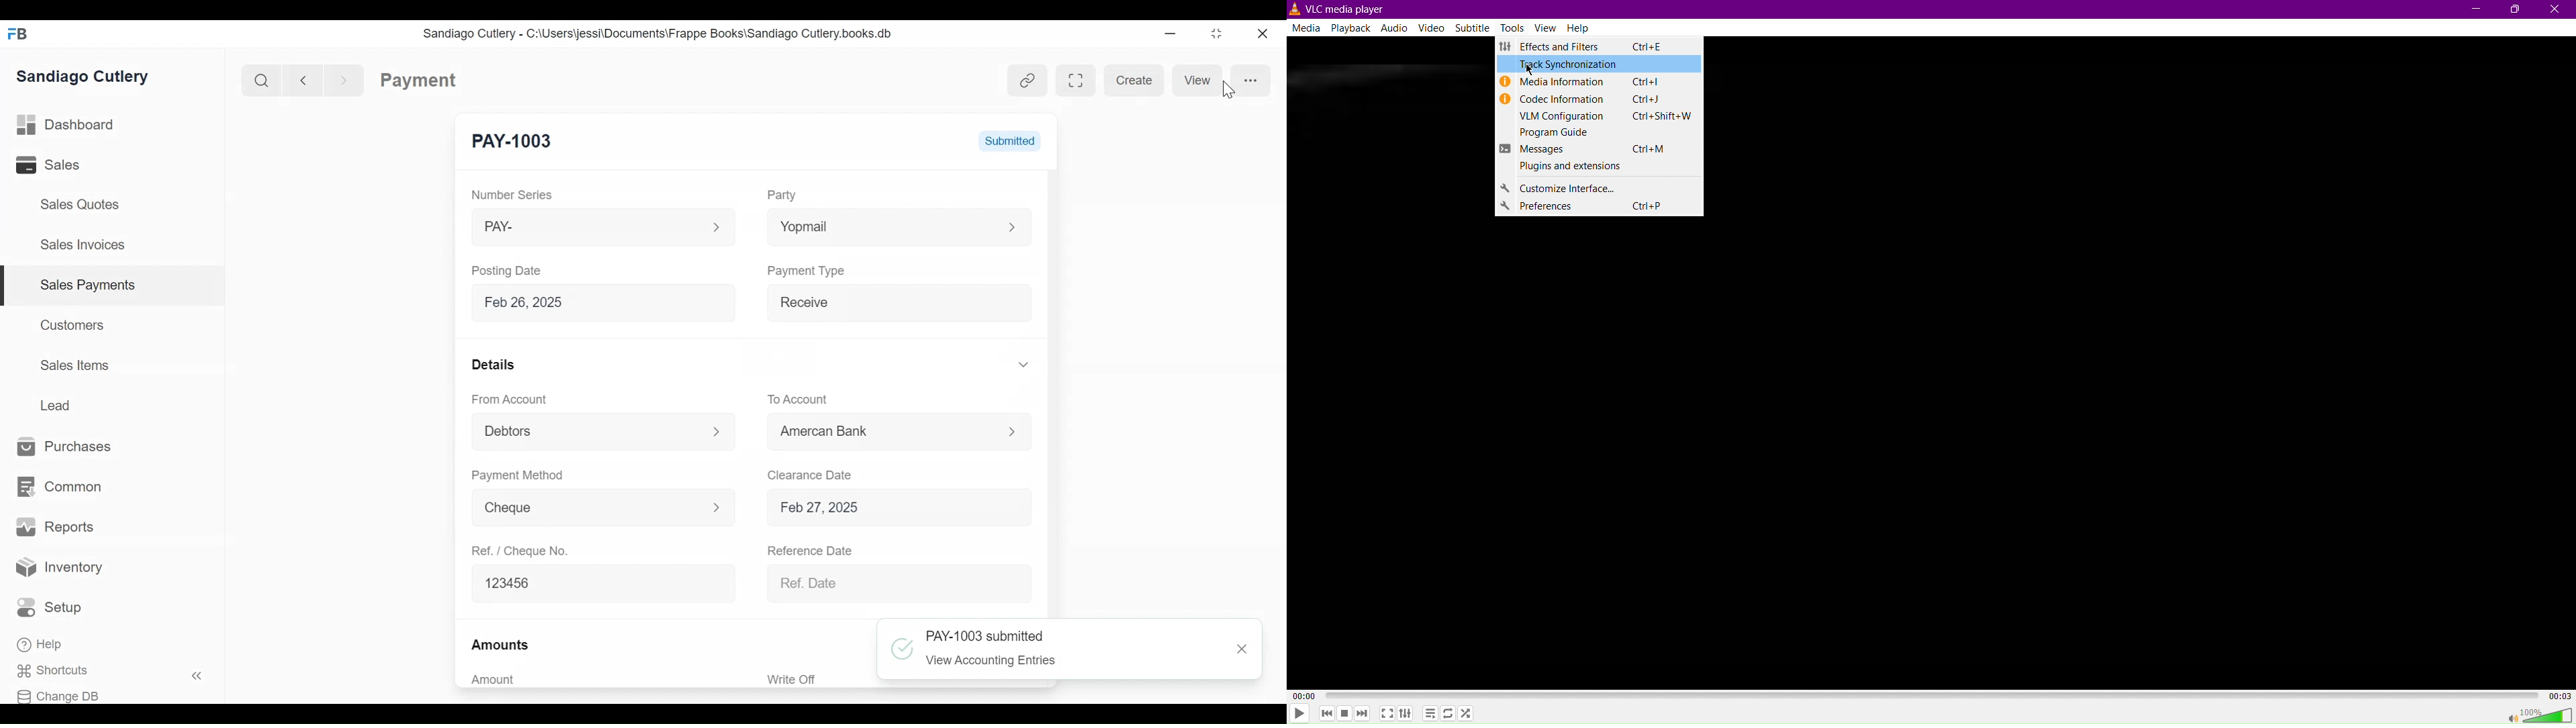 This screenshot has height=728, width=2576. I want to click on PAY-, so click(584, 227).